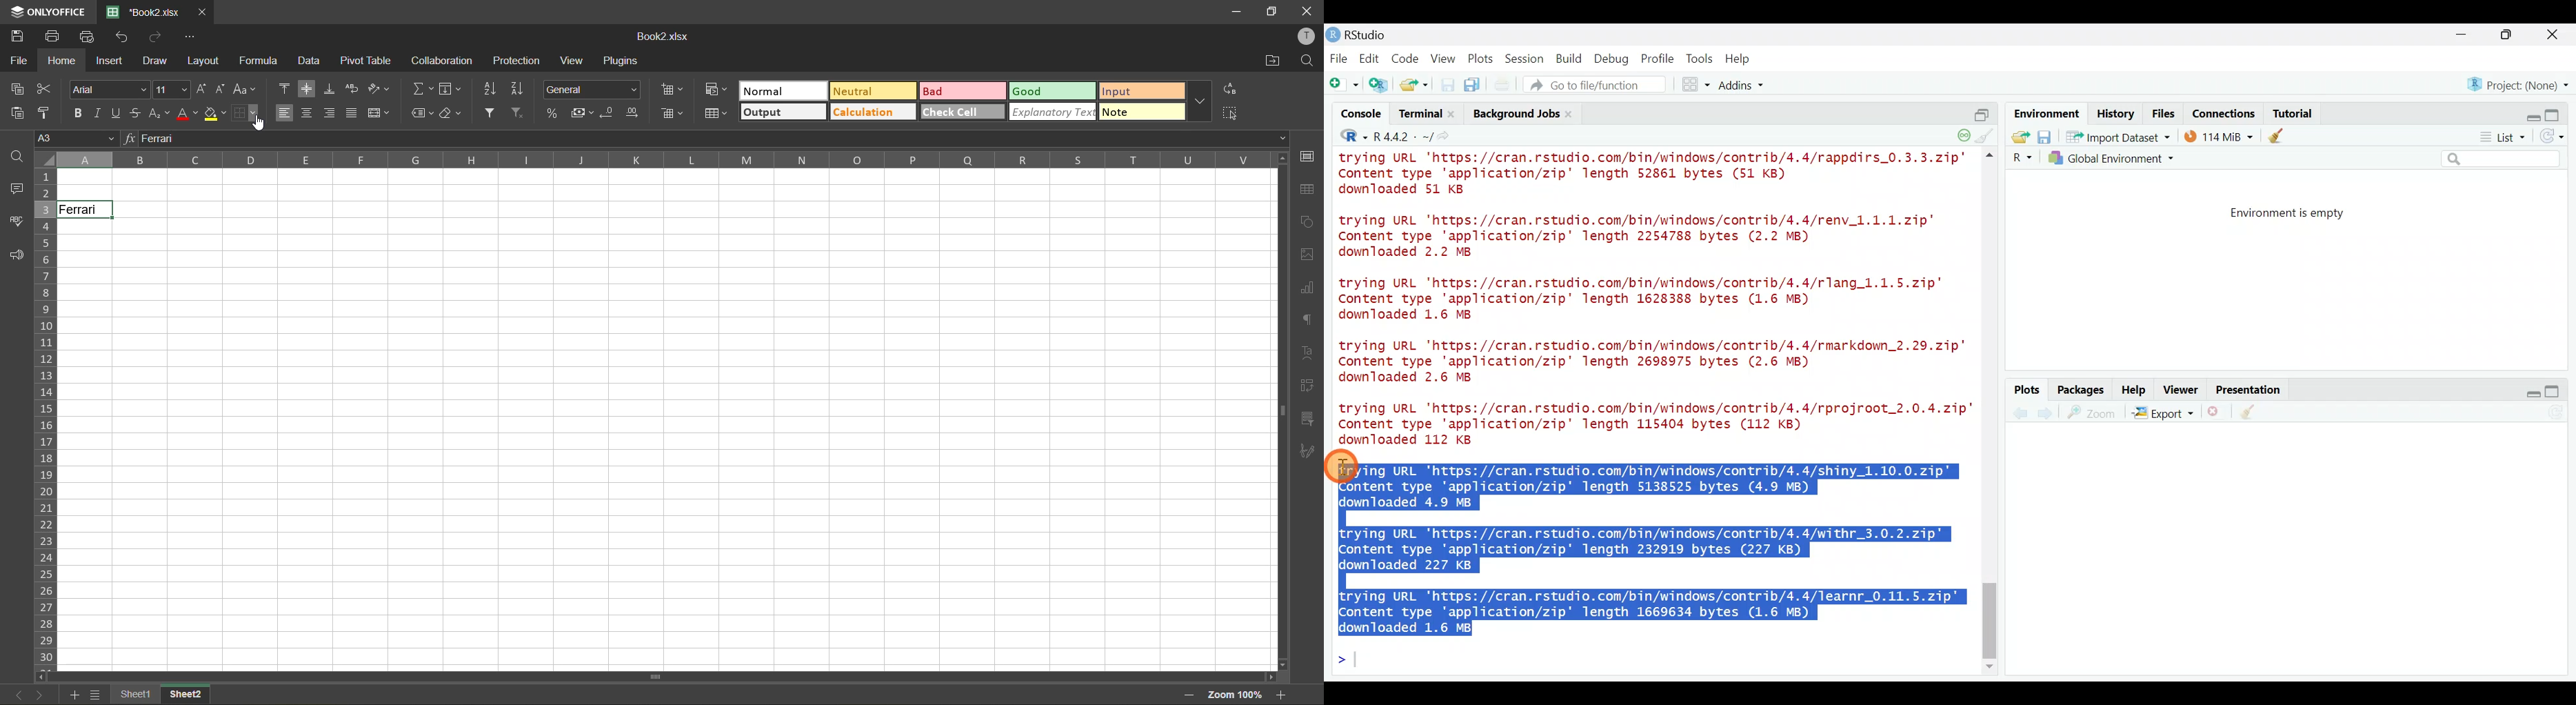  I want to click on Open an existing file, so click(1415, 86).